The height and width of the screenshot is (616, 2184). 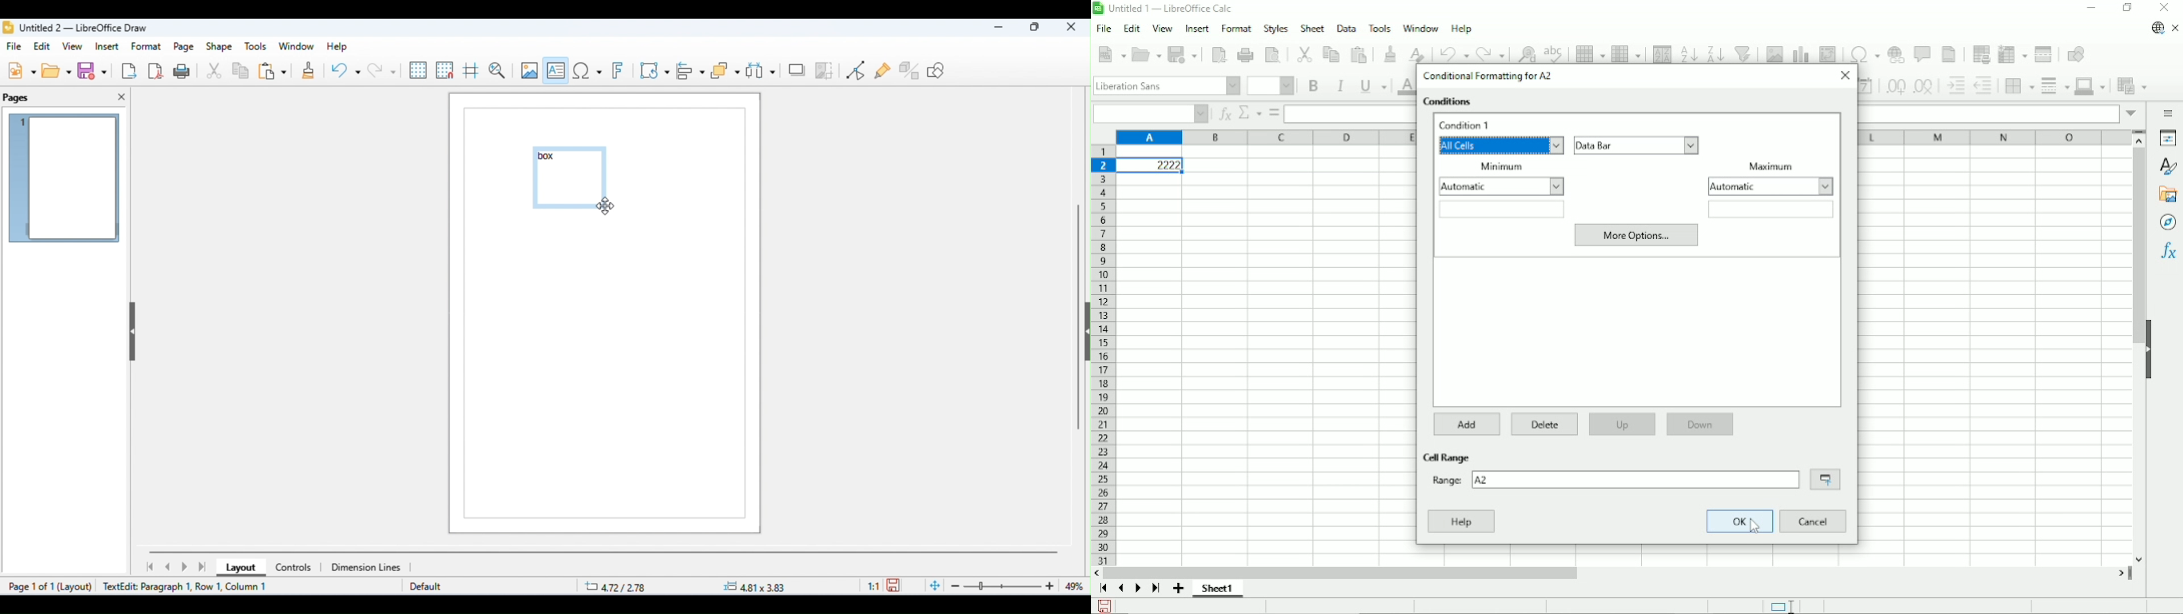 I want to click on window, so click(x=297, y=47).